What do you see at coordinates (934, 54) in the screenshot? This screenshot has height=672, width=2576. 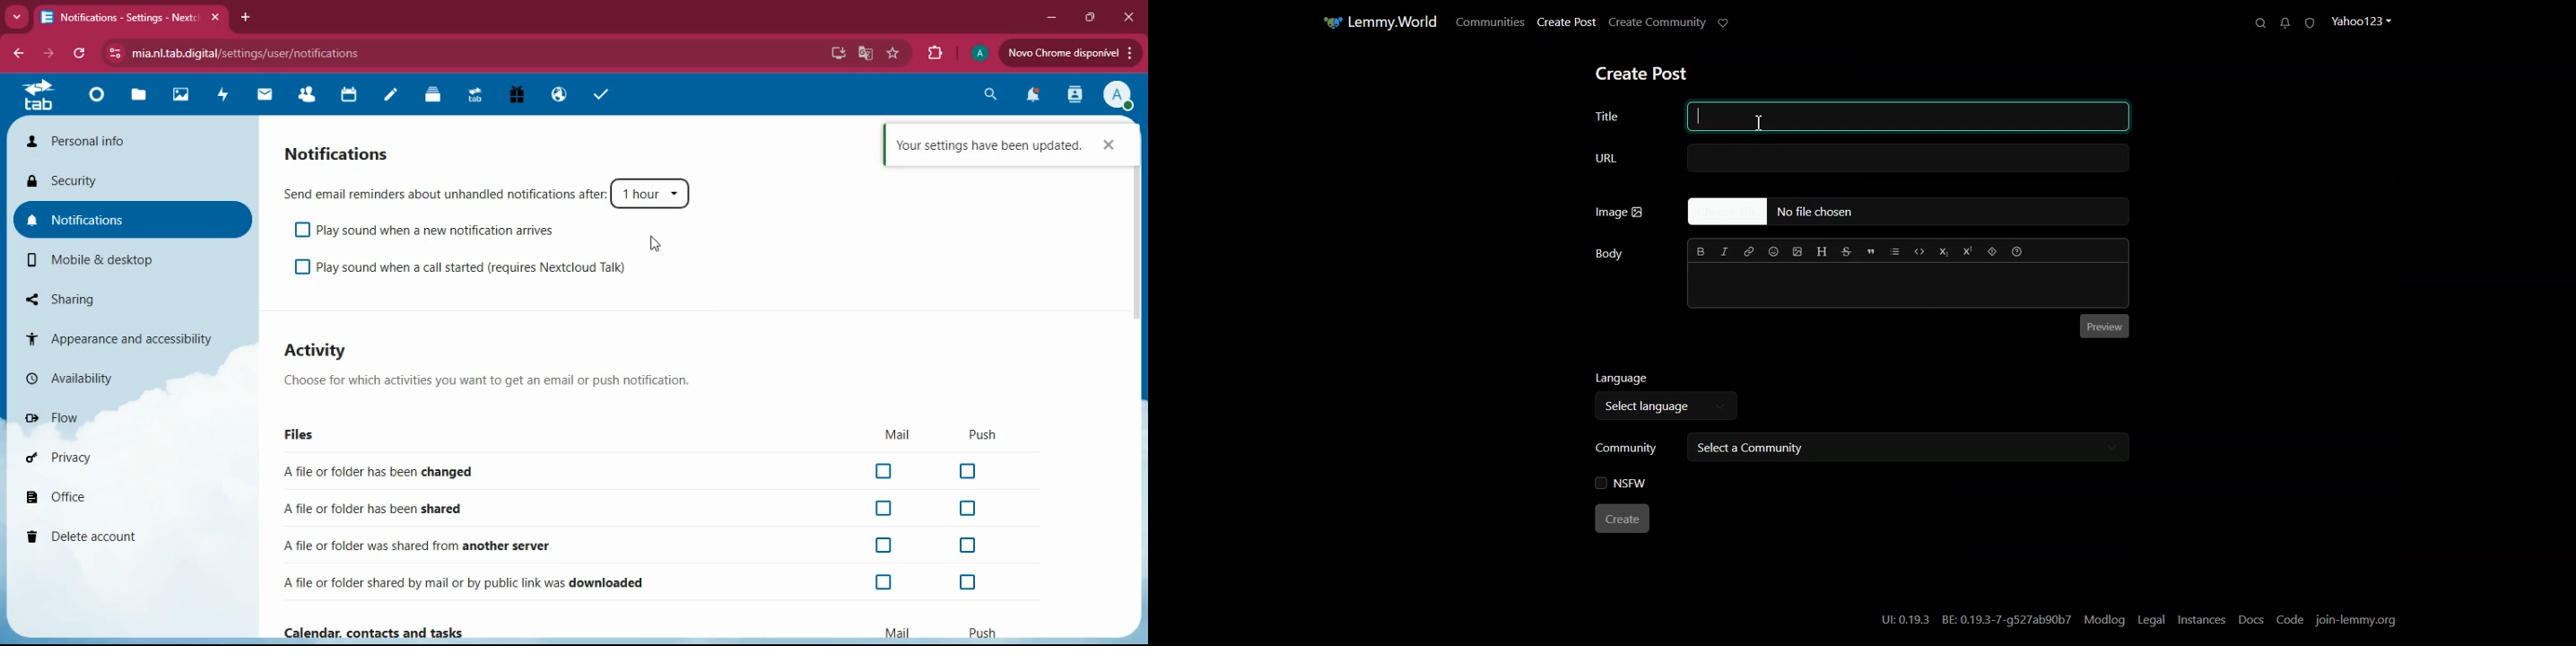 I see `extensions` at bounding box center [934, 54].